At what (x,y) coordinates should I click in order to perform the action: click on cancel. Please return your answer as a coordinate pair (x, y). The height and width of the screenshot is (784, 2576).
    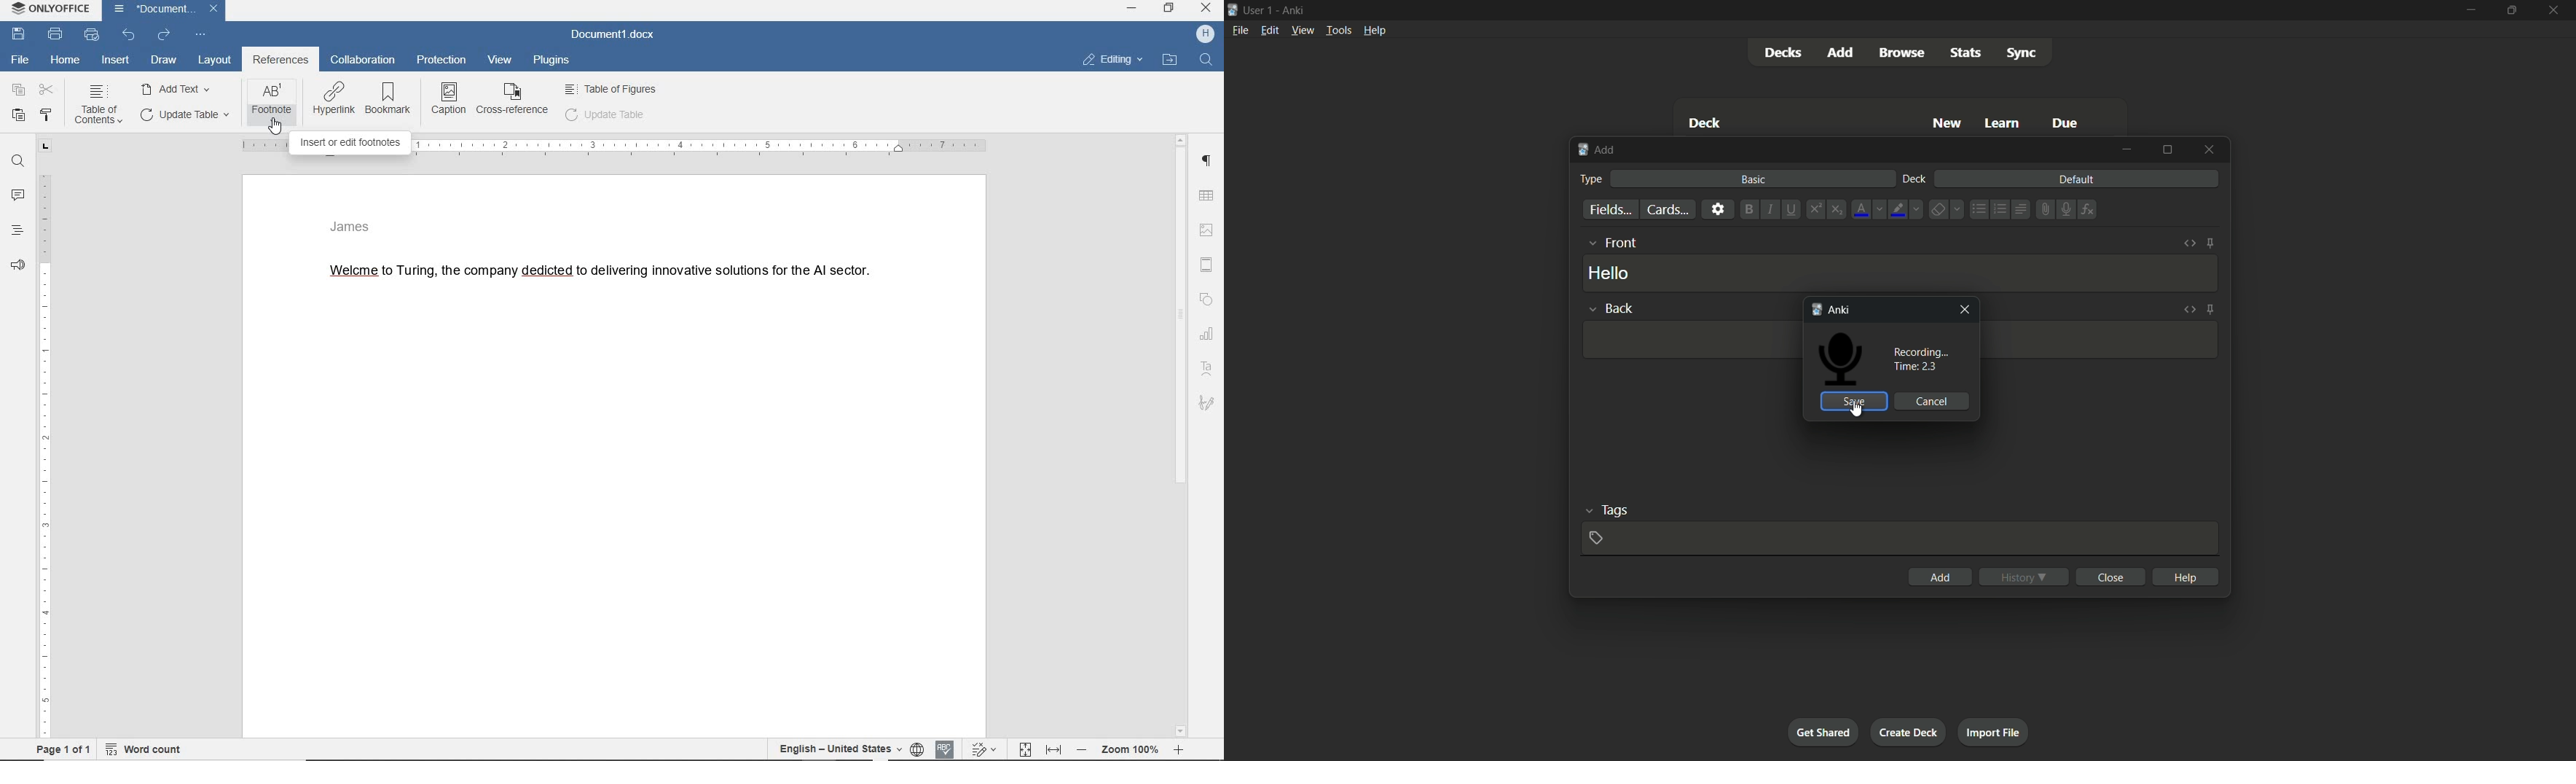
    Looking at the image, I should click on (1932, 401).